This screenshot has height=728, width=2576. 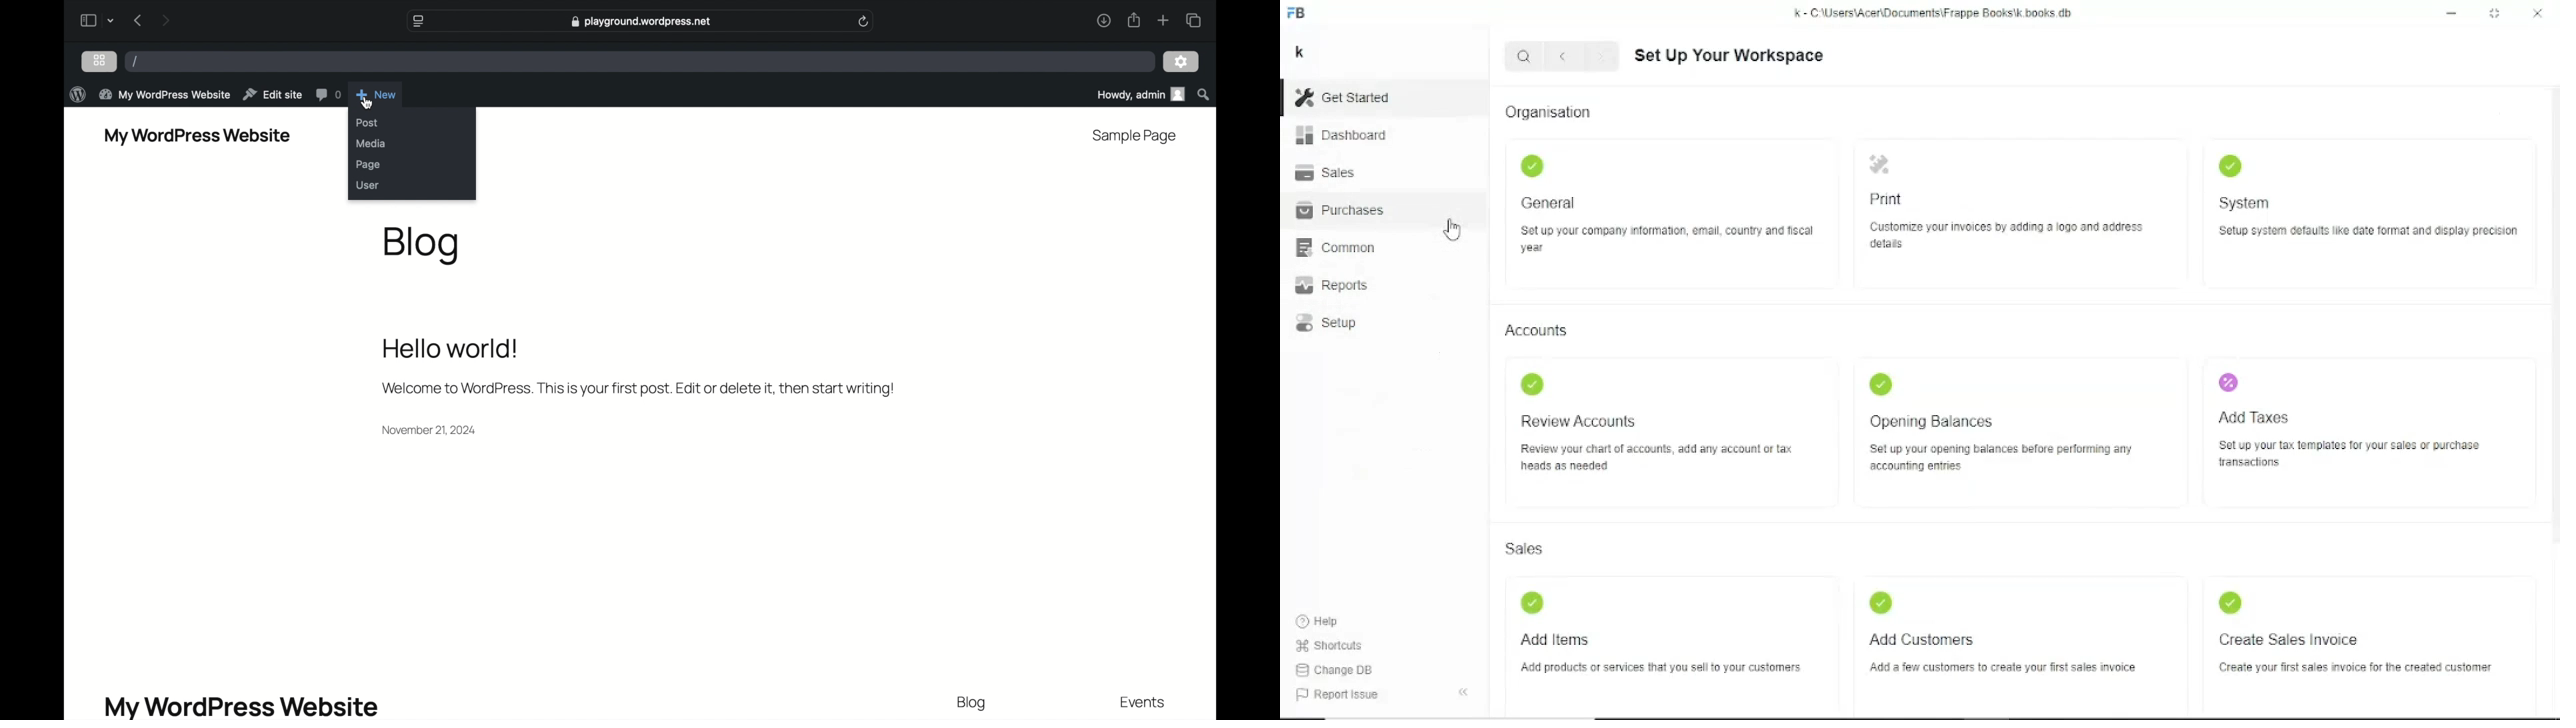 What do you see at coordinates (2537, 13) in the screenshot?
I see `Close` at bounding box center [2537, 13].